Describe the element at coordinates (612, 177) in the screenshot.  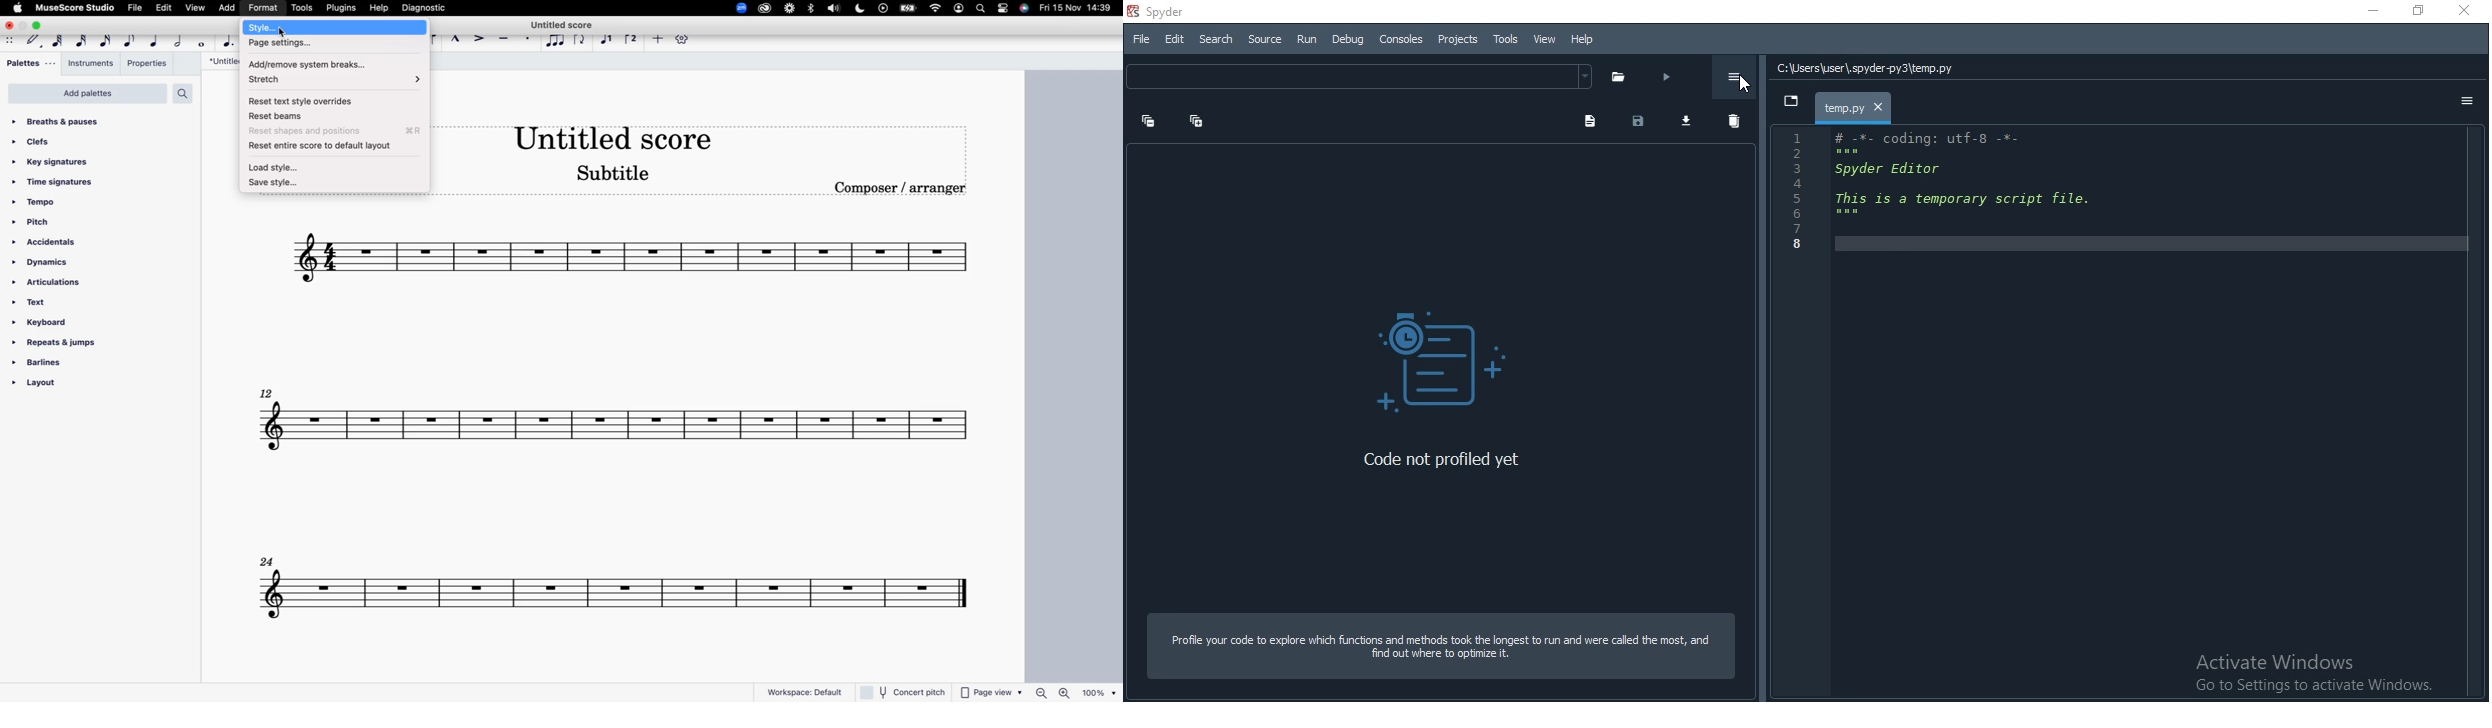
I see `Subtitle` at that location.